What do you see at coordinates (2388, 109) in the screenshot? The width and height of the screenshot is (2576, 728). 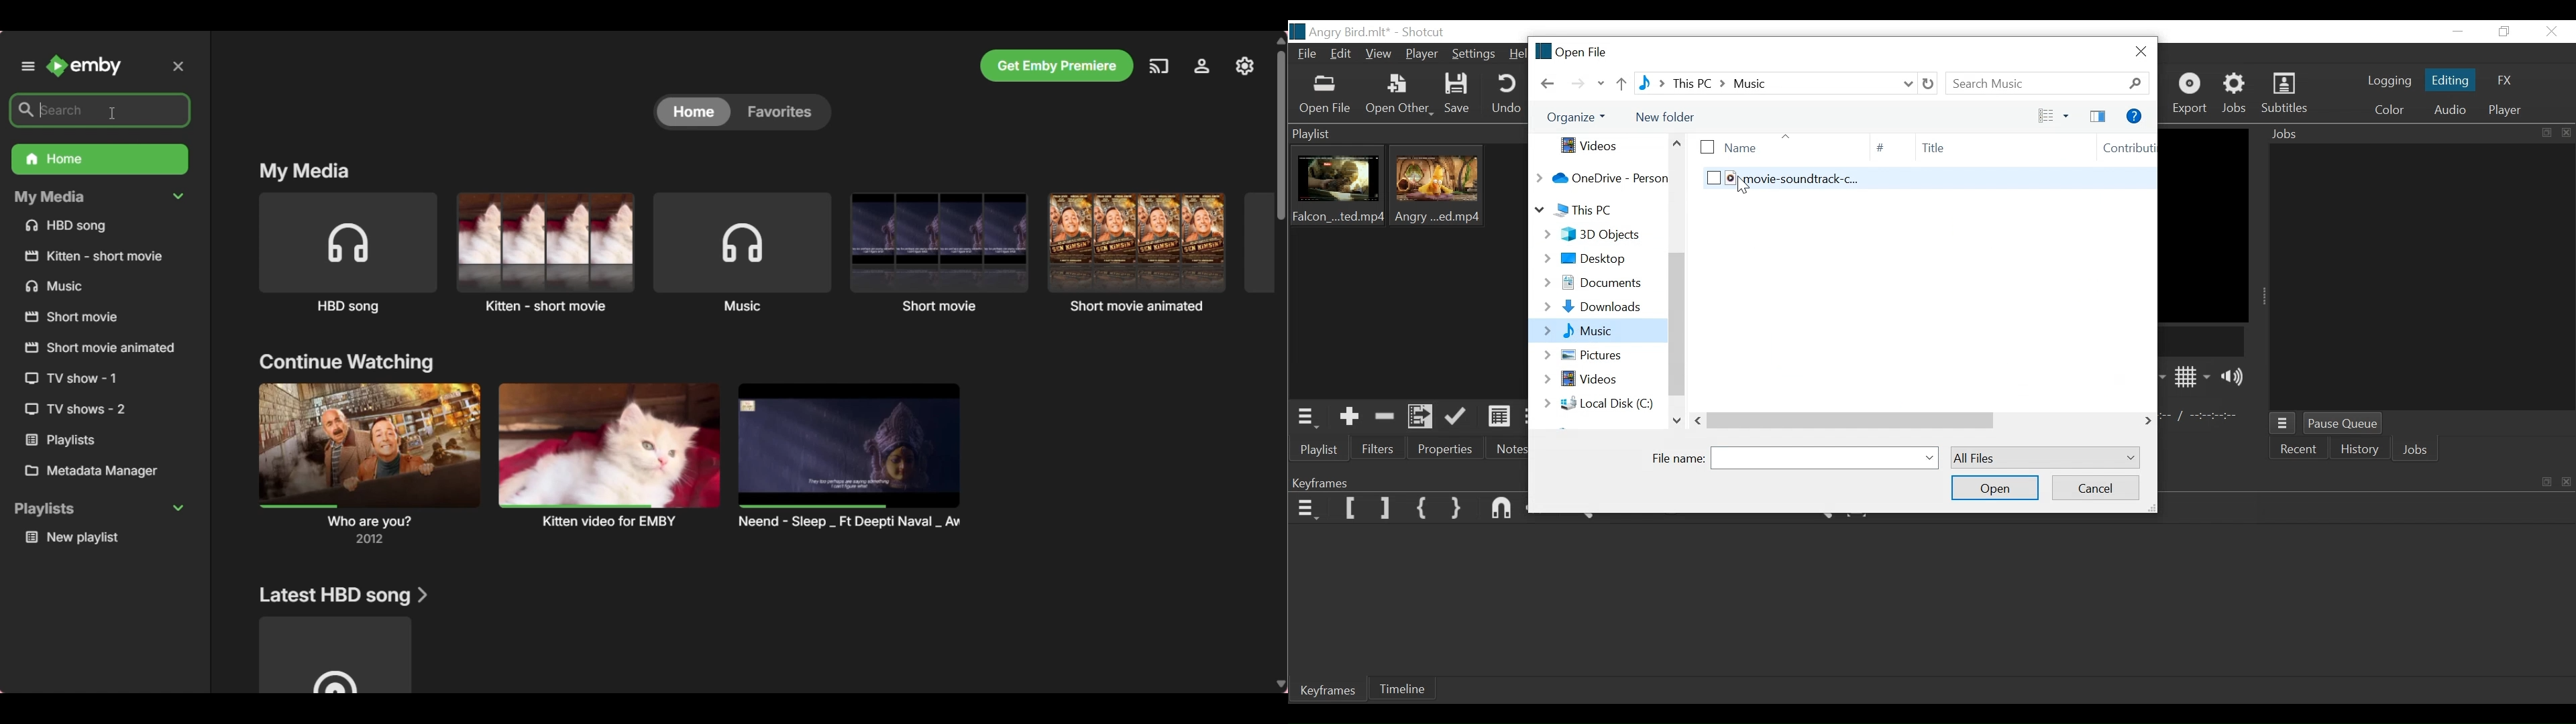 I see `Color` at bounding box center [2388, 109].